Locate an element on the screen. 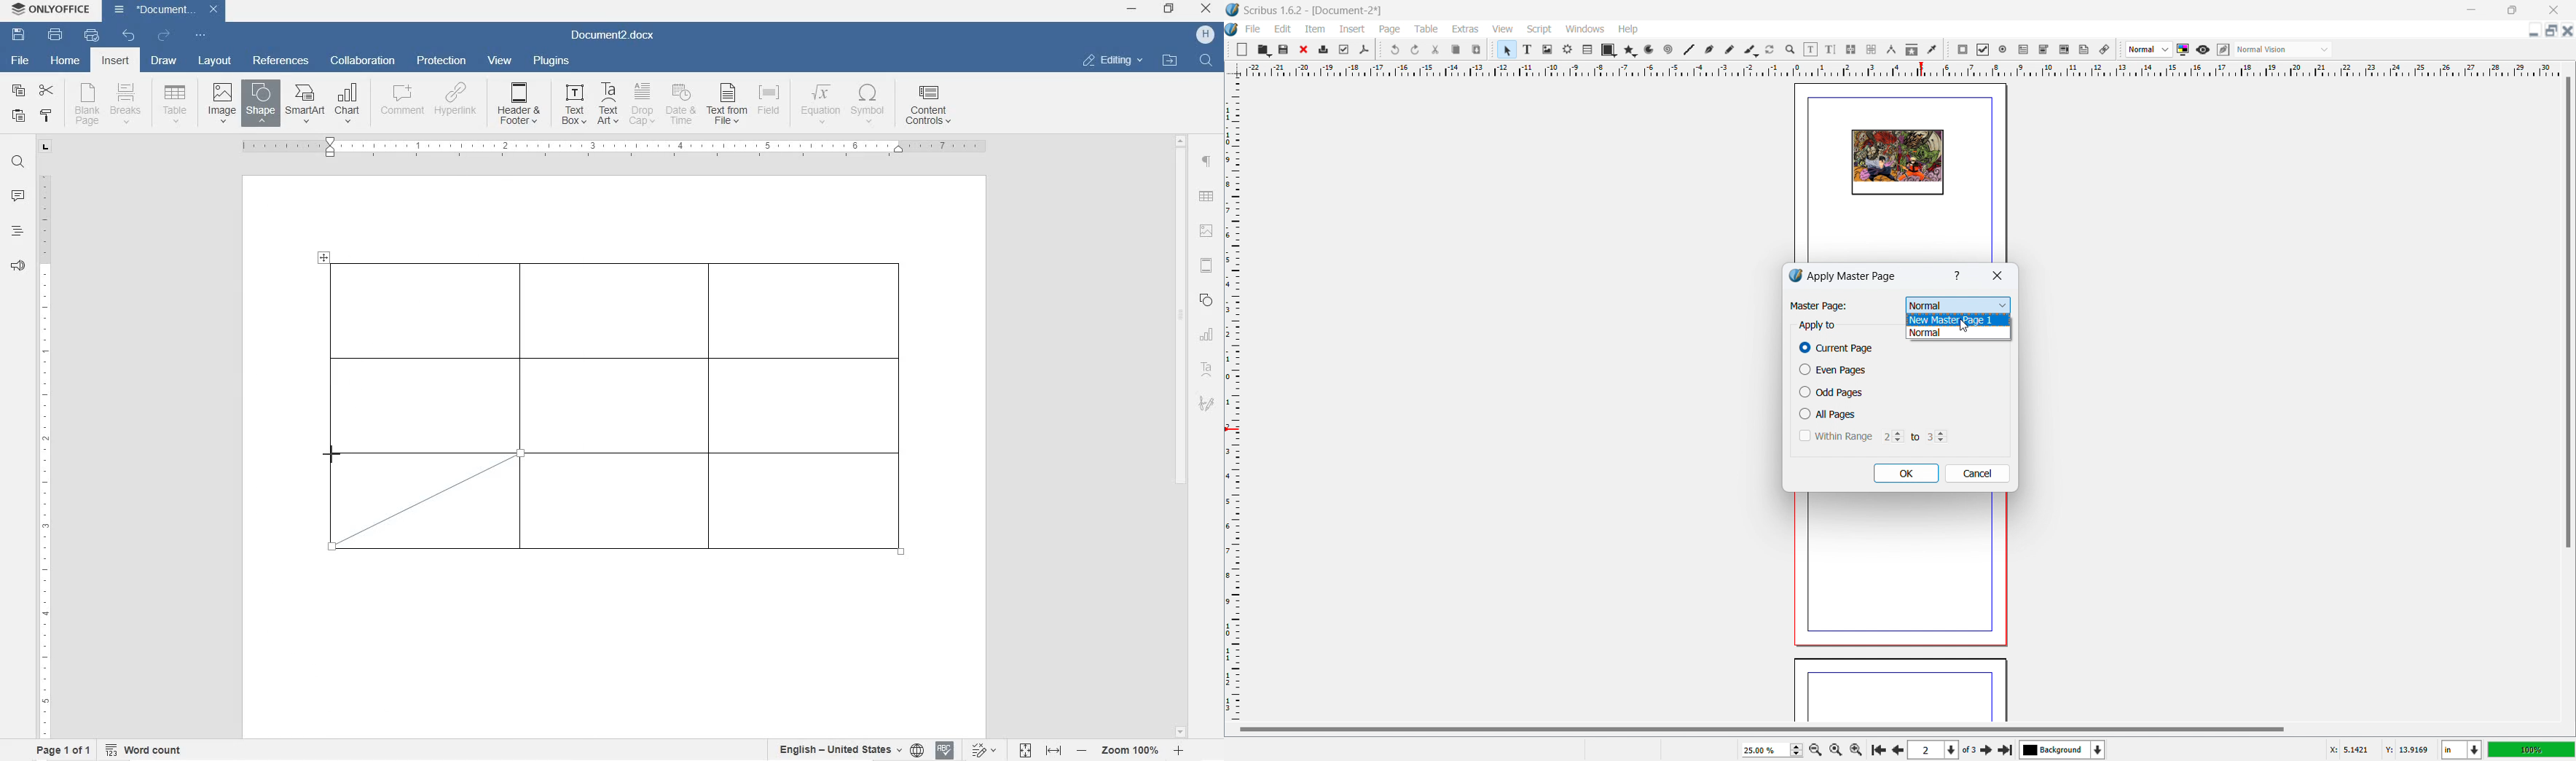 The height and width of the screenshot is (784, 2576). zoom in/out is located at coordinates (1791, 50).